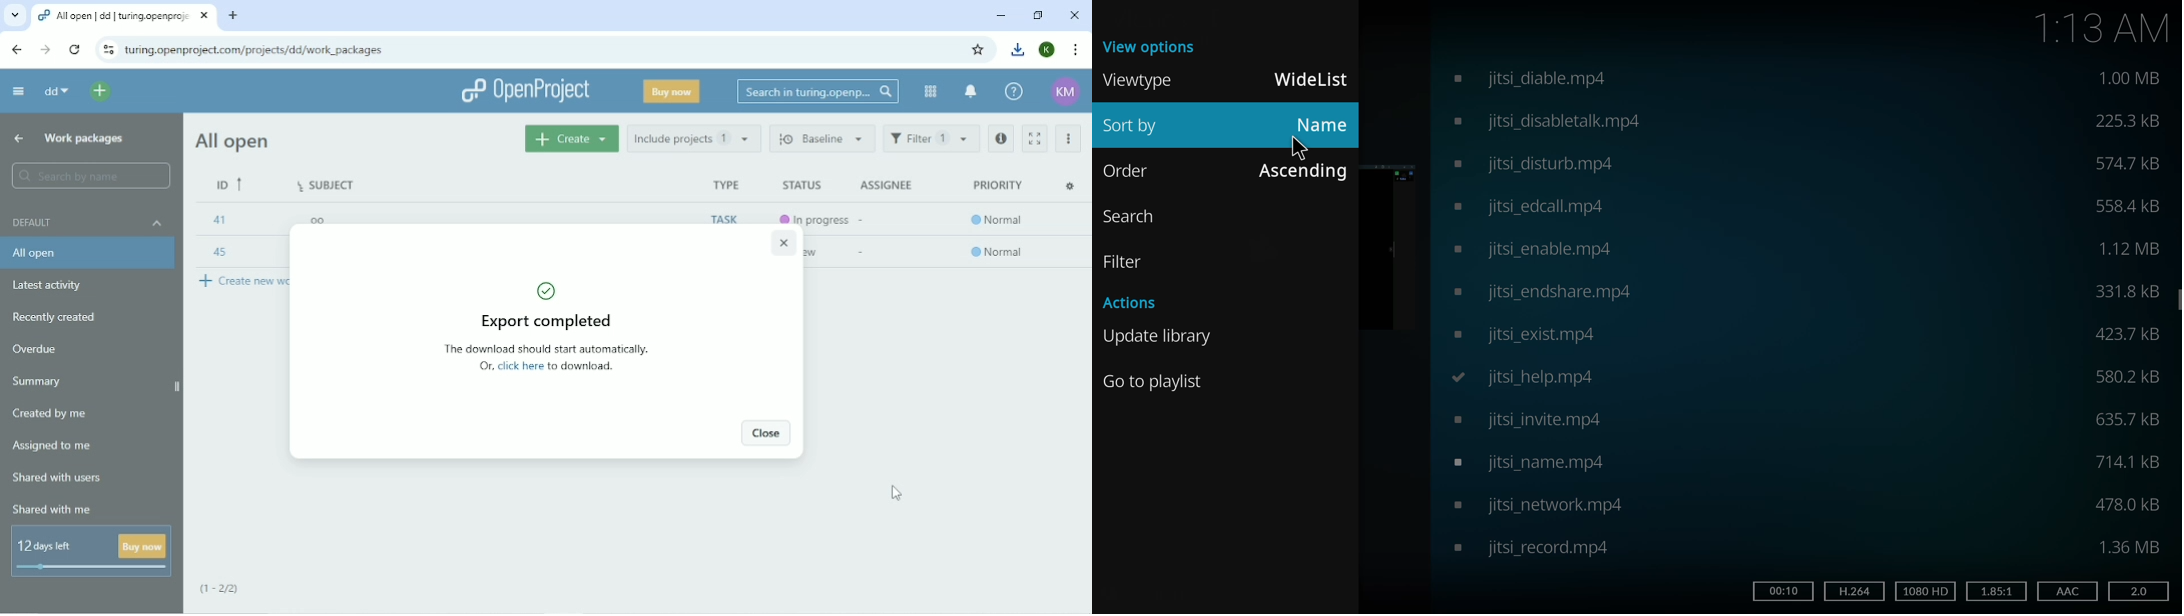  Describe the element at coordinates (1074, 50) in the screenshot. I see `Customize and control google hrome` at that location.